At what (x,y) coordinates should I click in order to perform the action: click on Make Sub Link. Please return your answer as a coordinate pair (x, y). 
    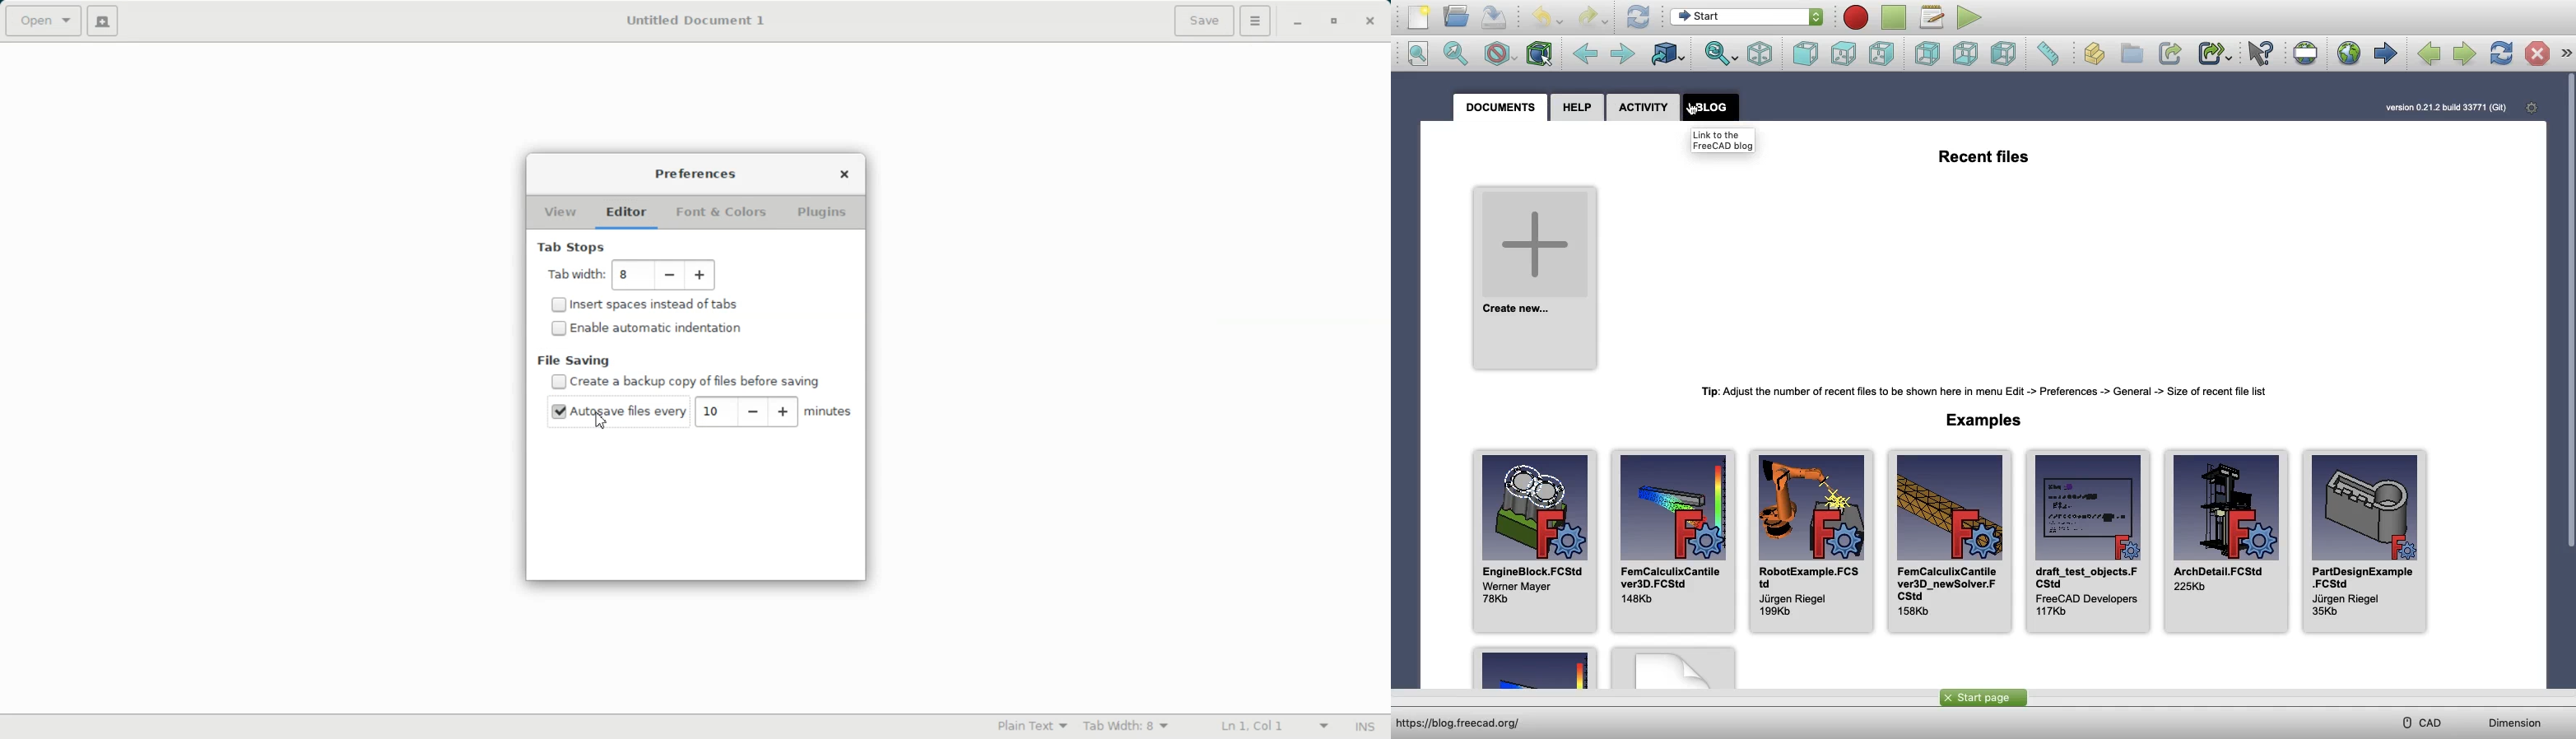
    Looking at the image, I should click on (2214, 53).